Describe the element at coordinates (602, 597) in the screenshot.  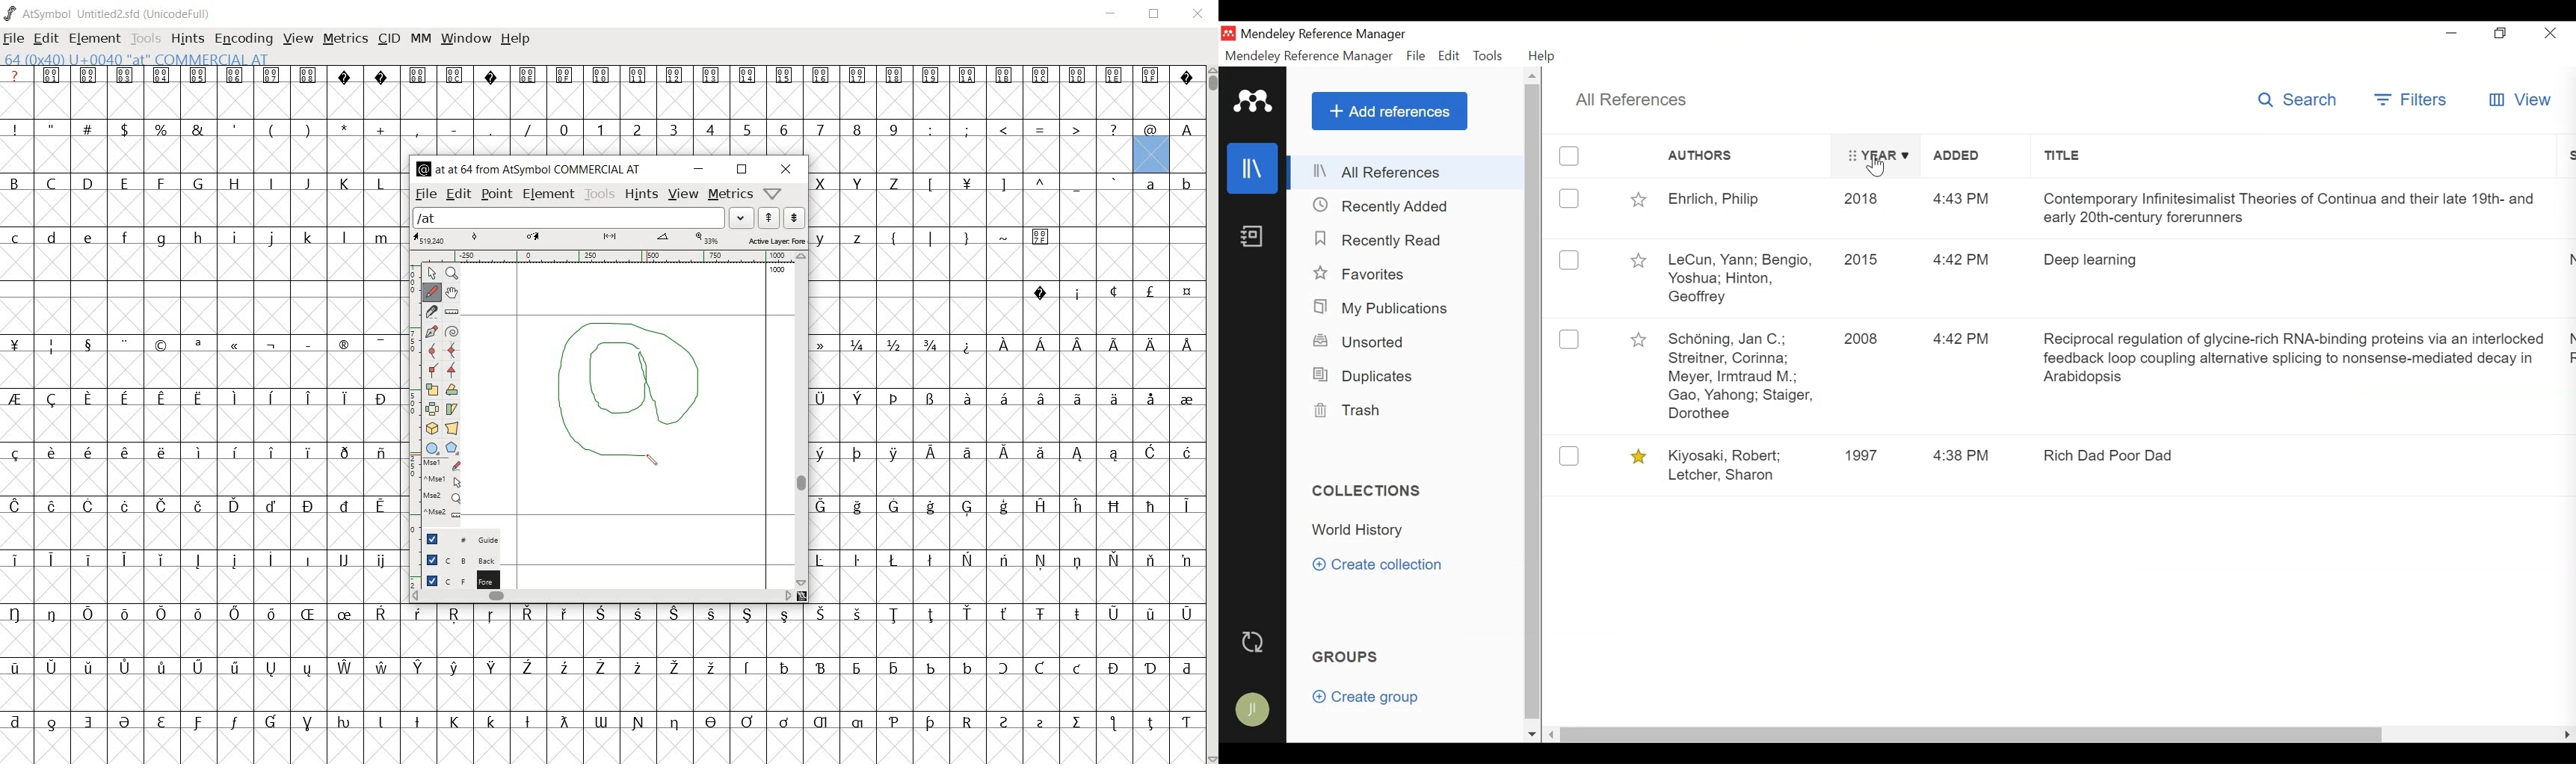
I see `scrollbar` at that location.